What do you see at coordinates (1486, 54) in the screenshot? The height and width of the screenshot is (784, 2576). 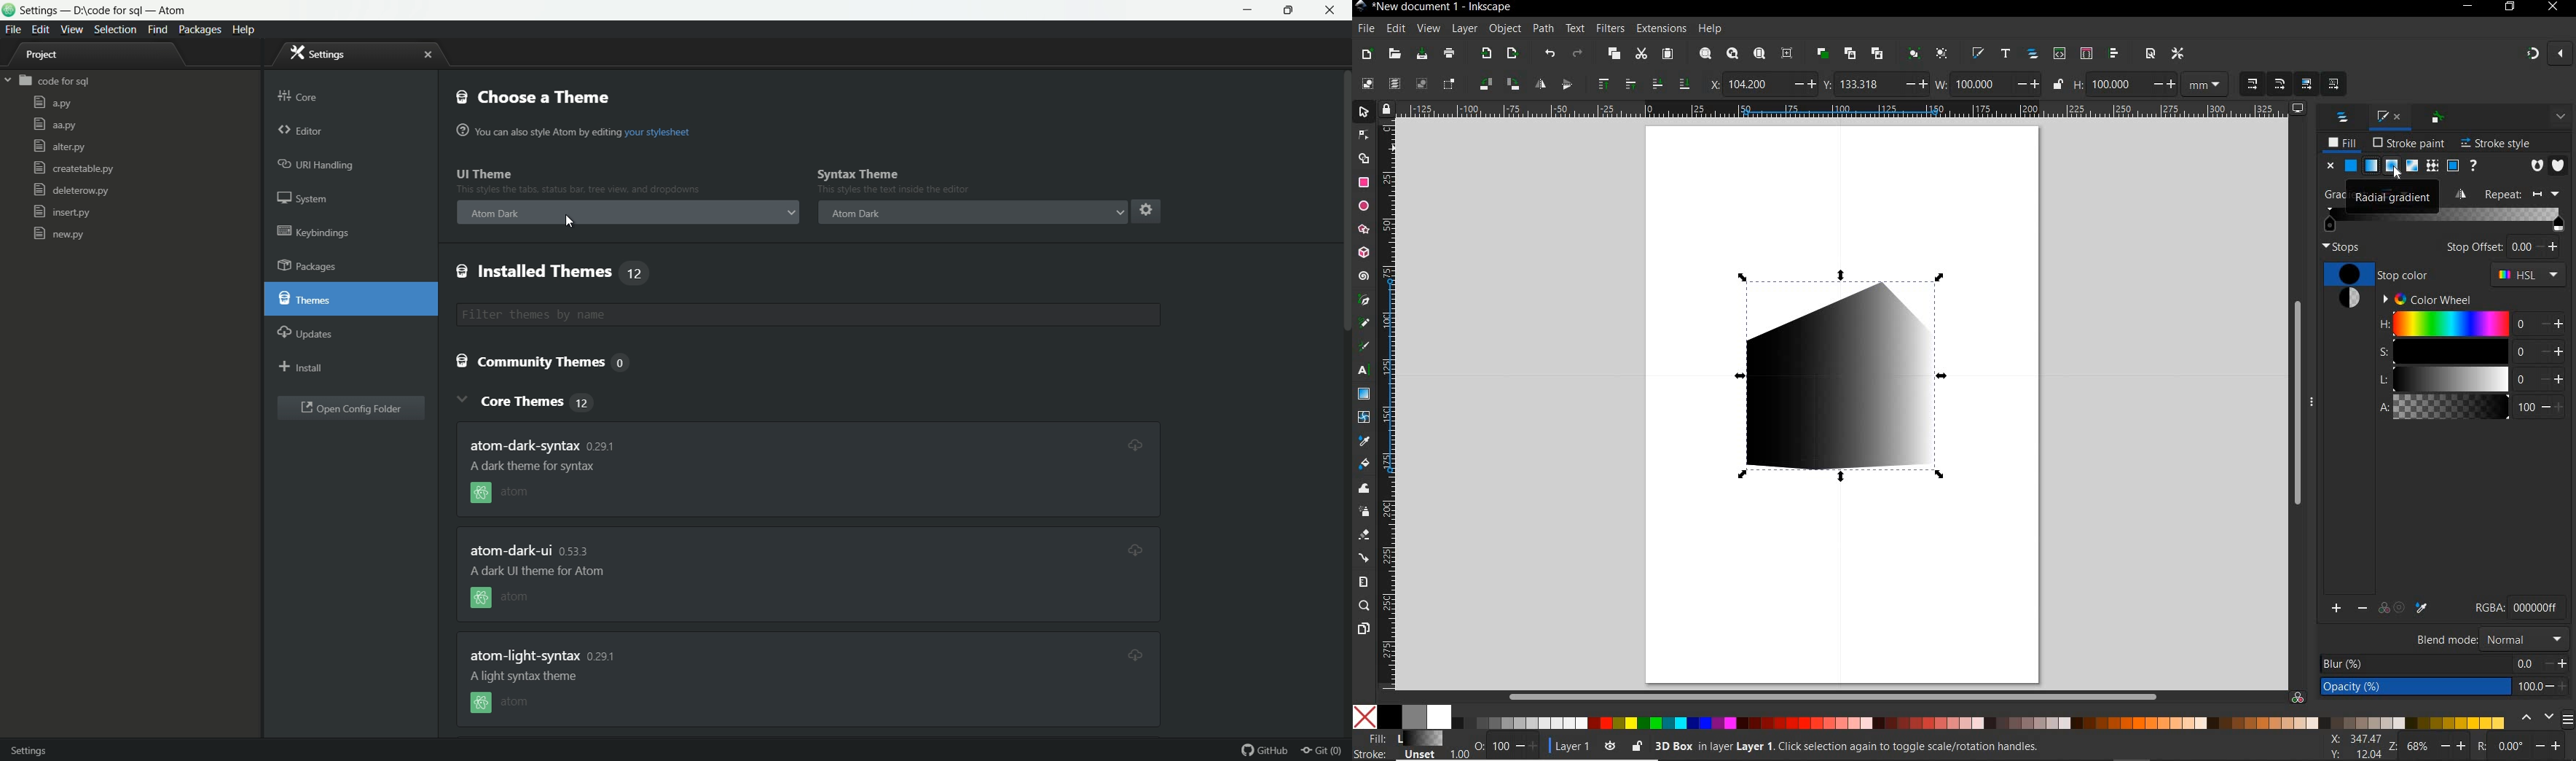 I see `IMPORT` at bounding box center [1486, 54].